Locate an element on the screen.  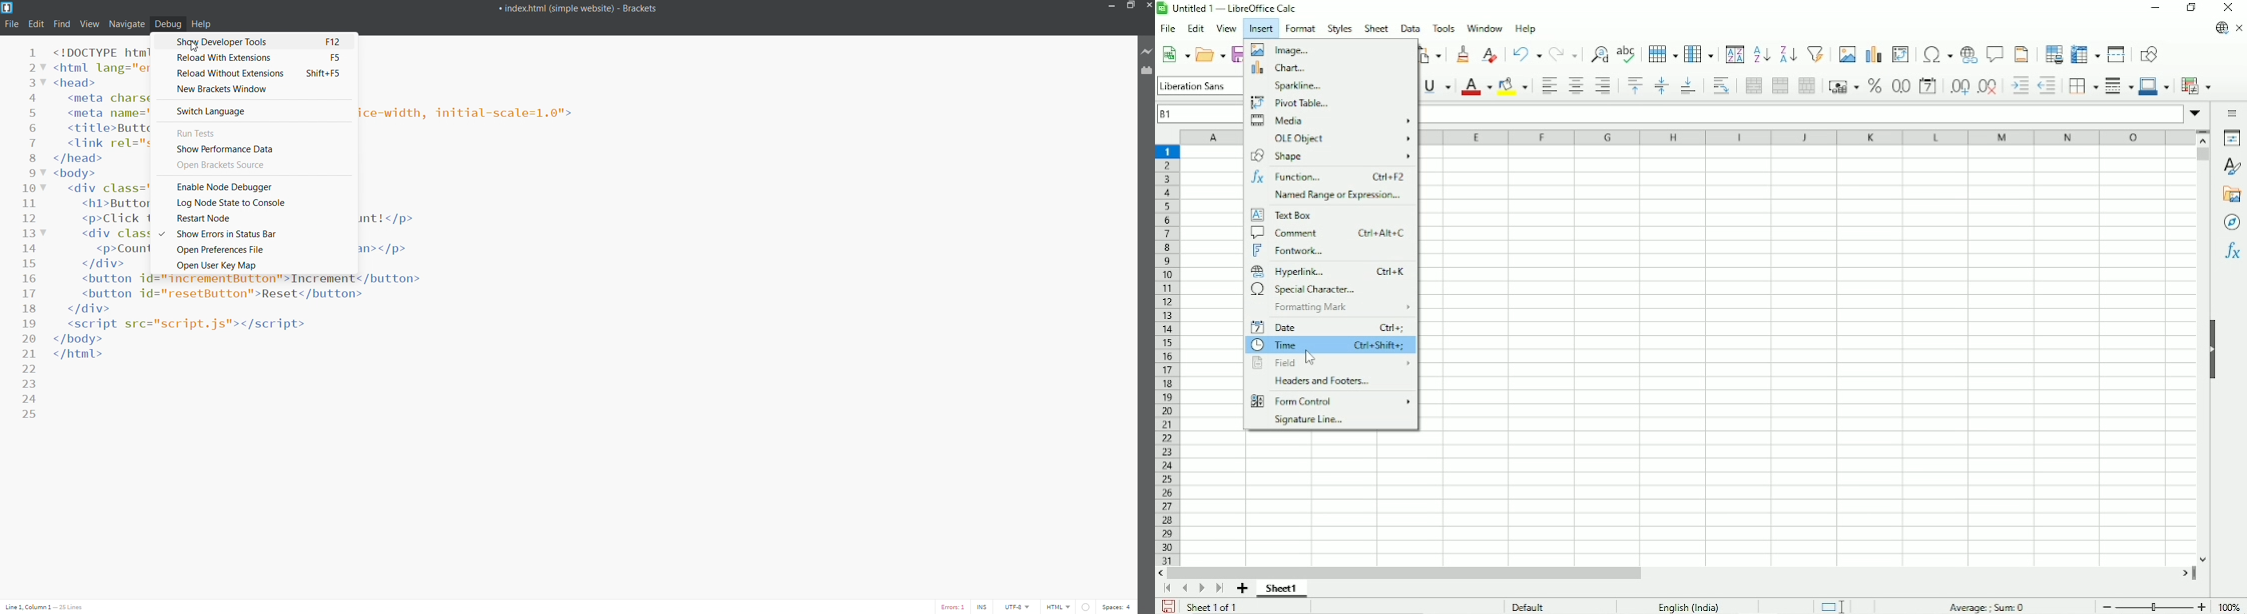
Date is located at coordinates (1329, 327).